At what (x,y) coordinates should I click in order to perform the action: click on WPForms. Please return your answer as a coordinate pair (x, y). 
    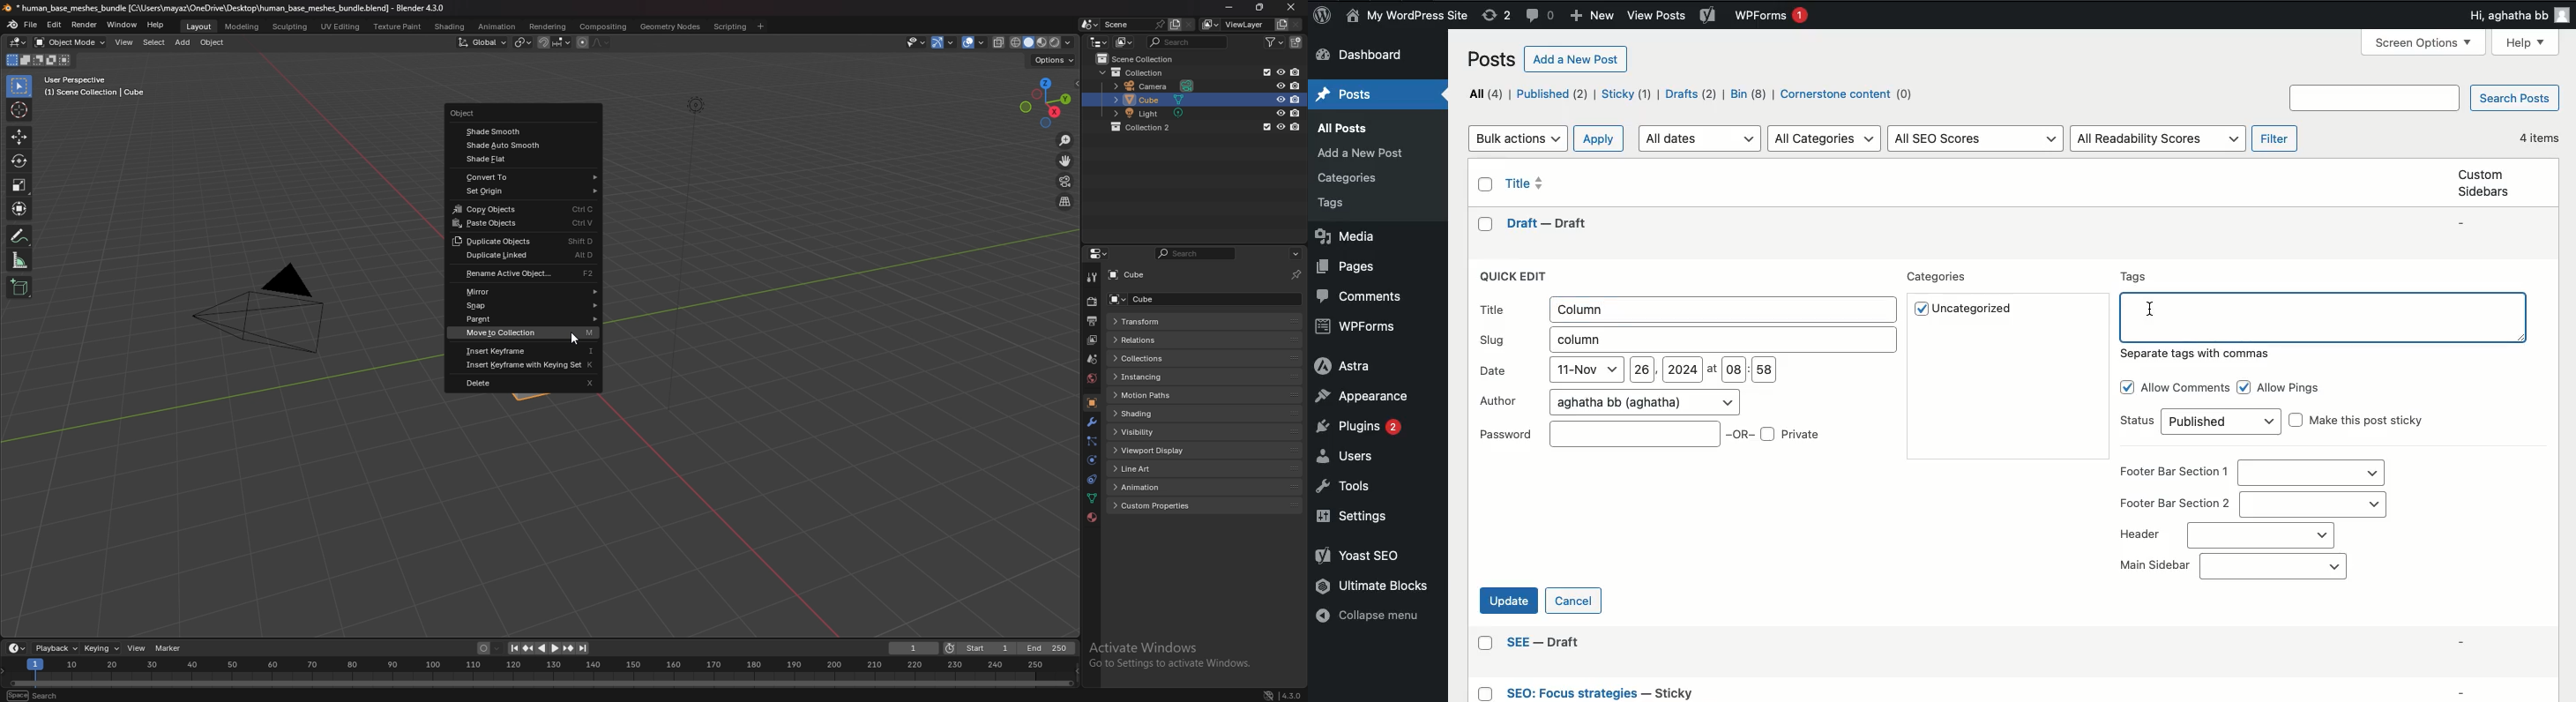
    Looking at the image, I should click on (1773, 17).